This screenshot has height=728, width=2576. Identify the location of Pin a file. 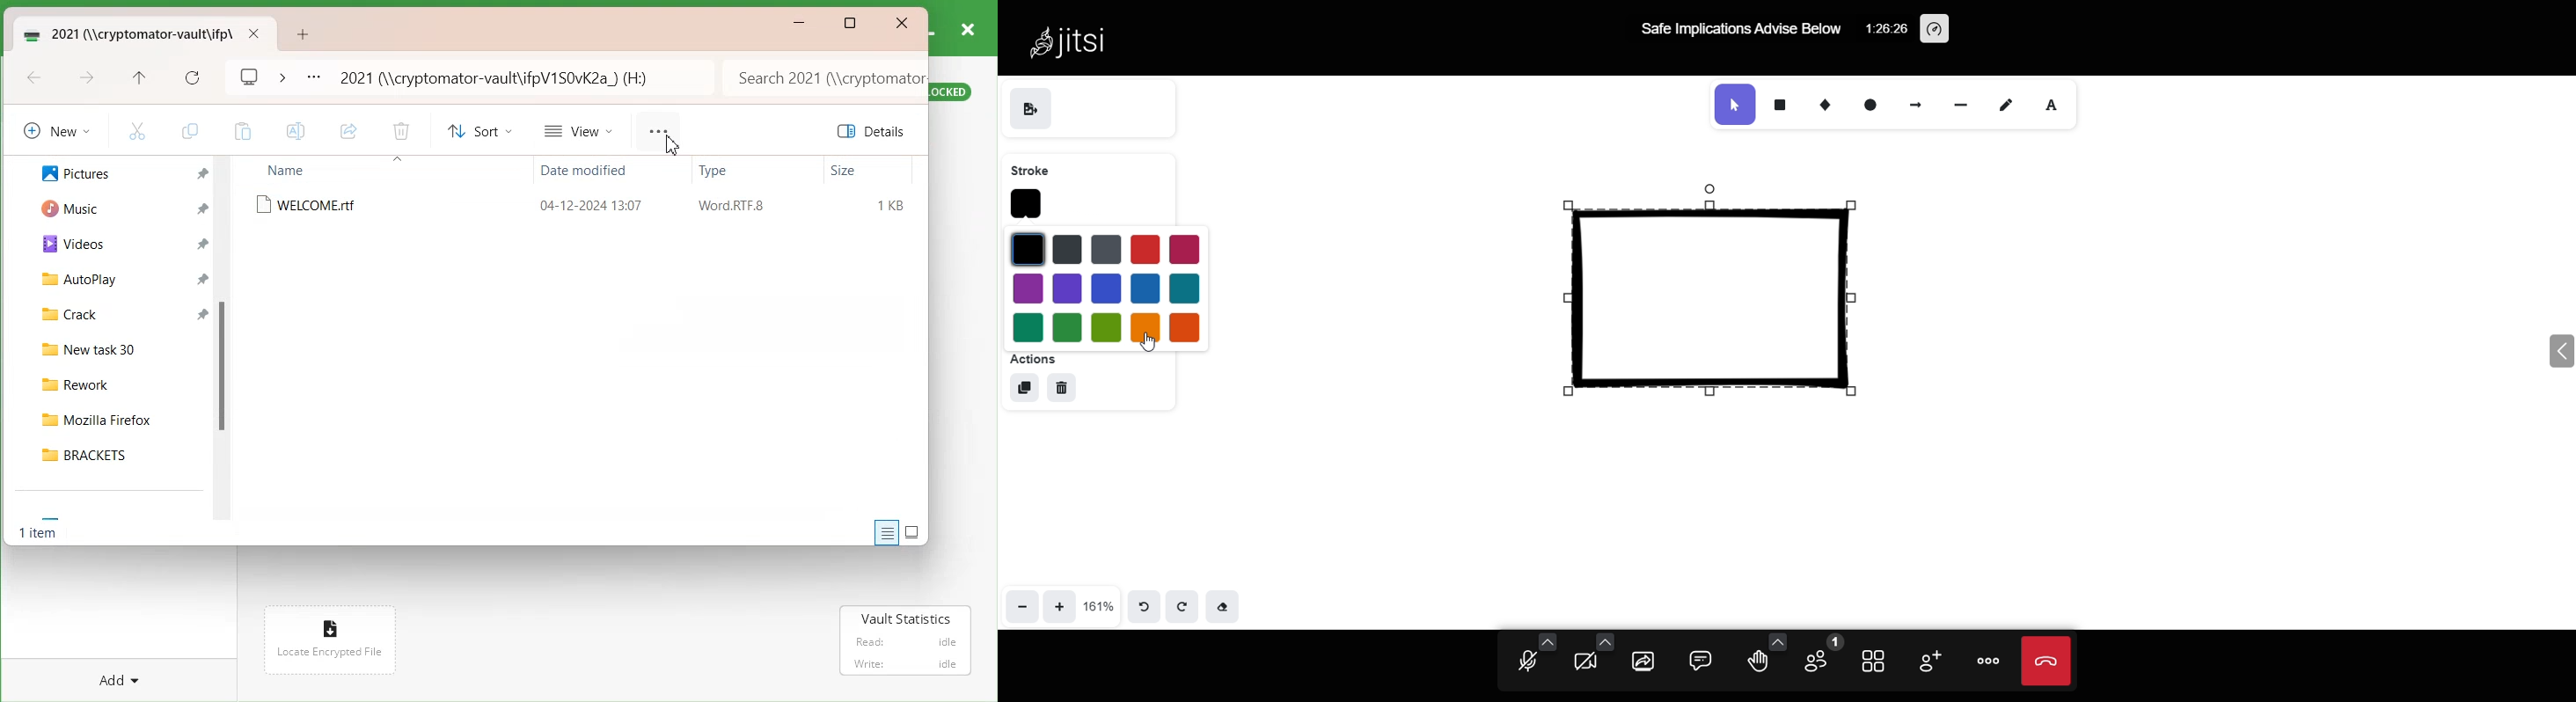
(202, 245).